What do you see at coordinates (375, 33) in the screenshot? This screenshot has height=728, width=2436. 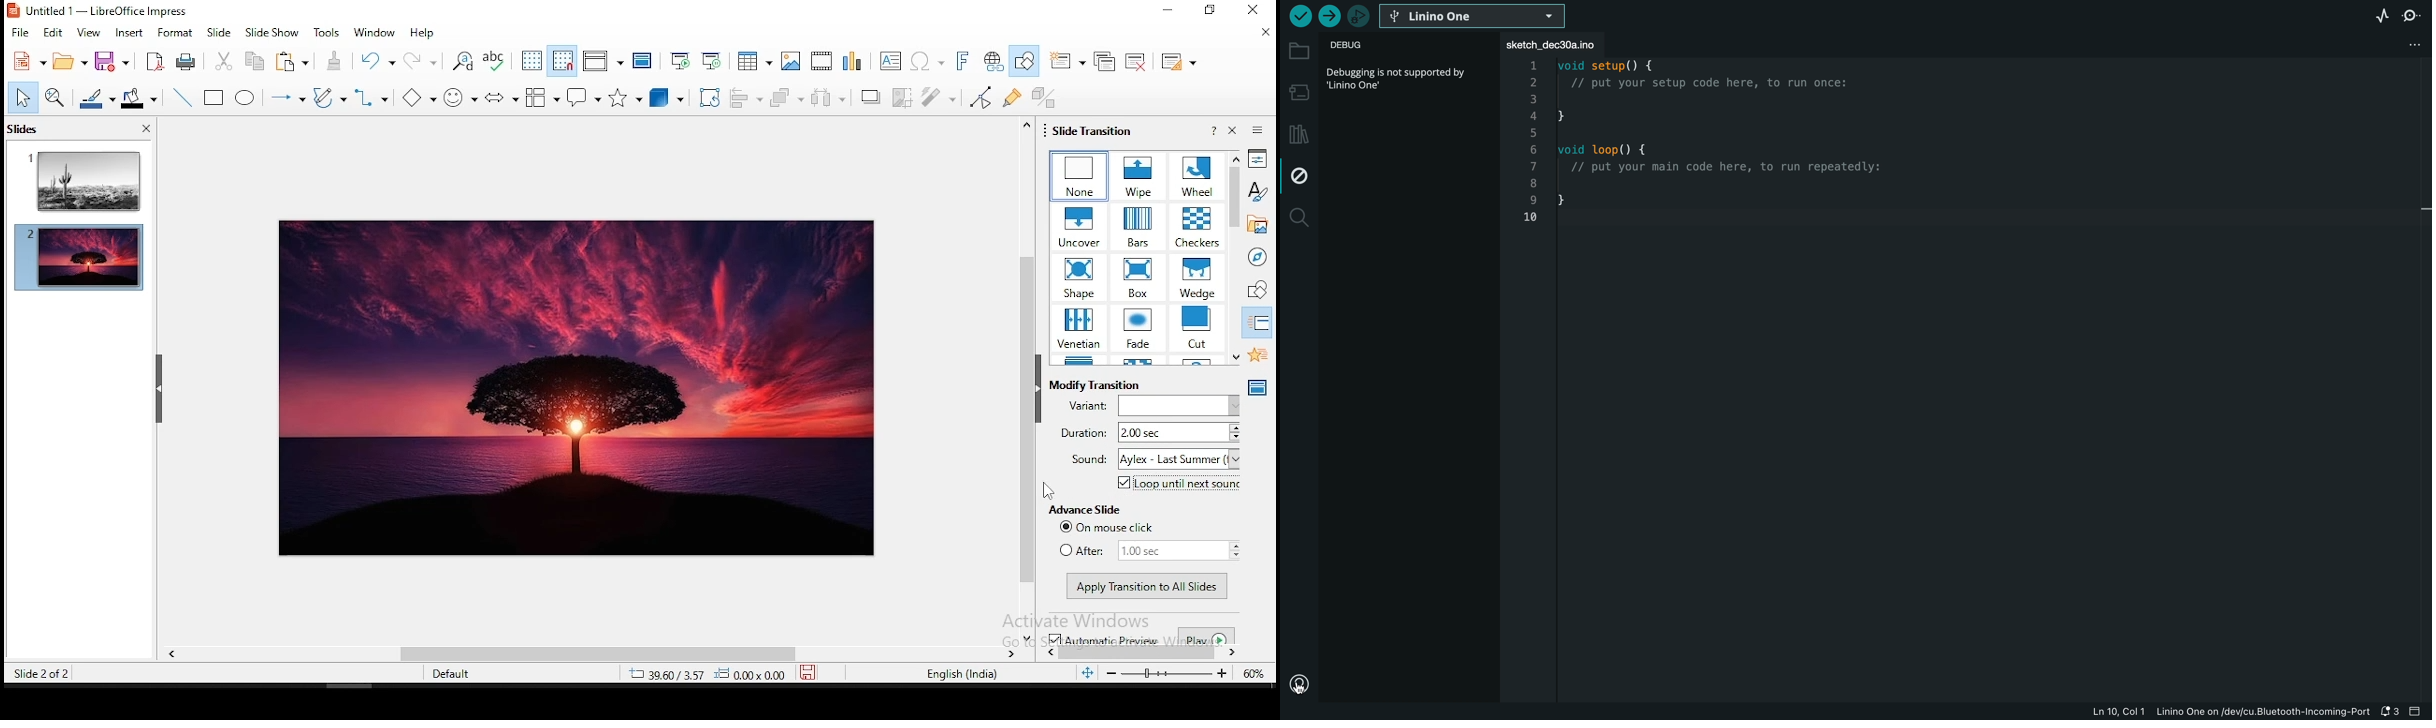 I see `window` at bounding box center [375, 33].